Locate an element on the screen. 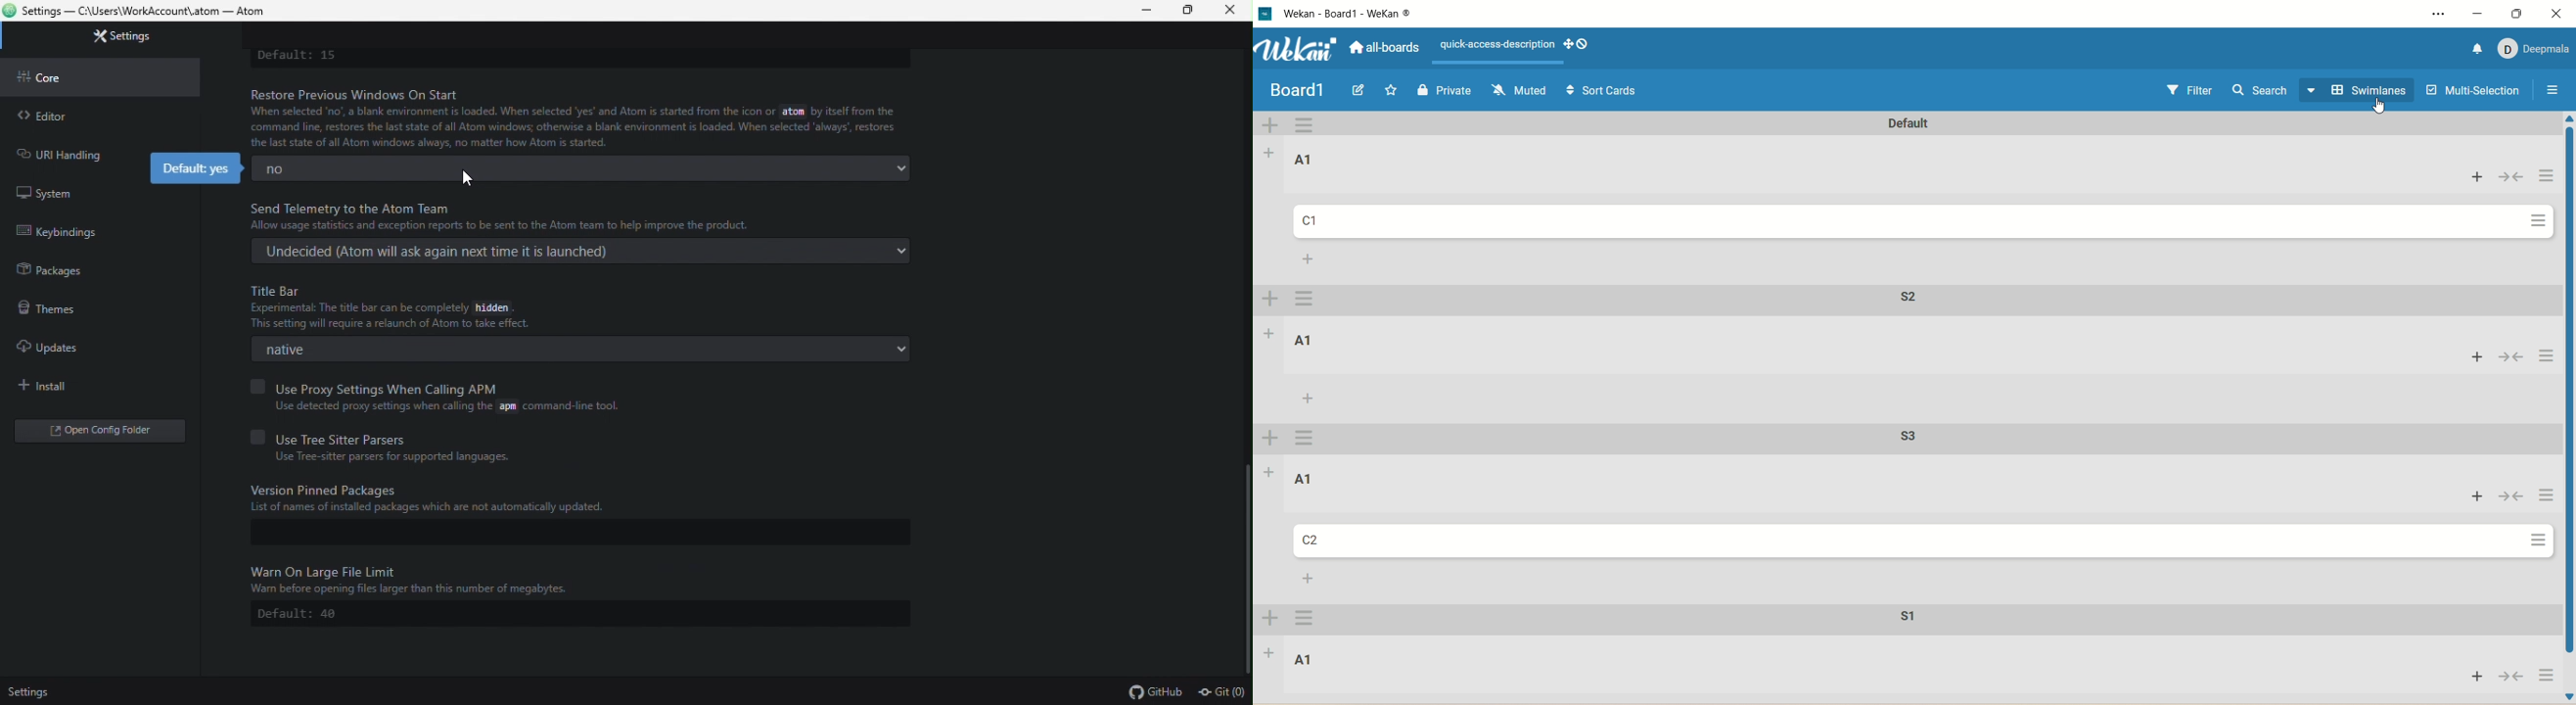 This screenshot has width=2576, height=728. Use Proxy Settings When Calling APM is located at coordinates (376, 384).